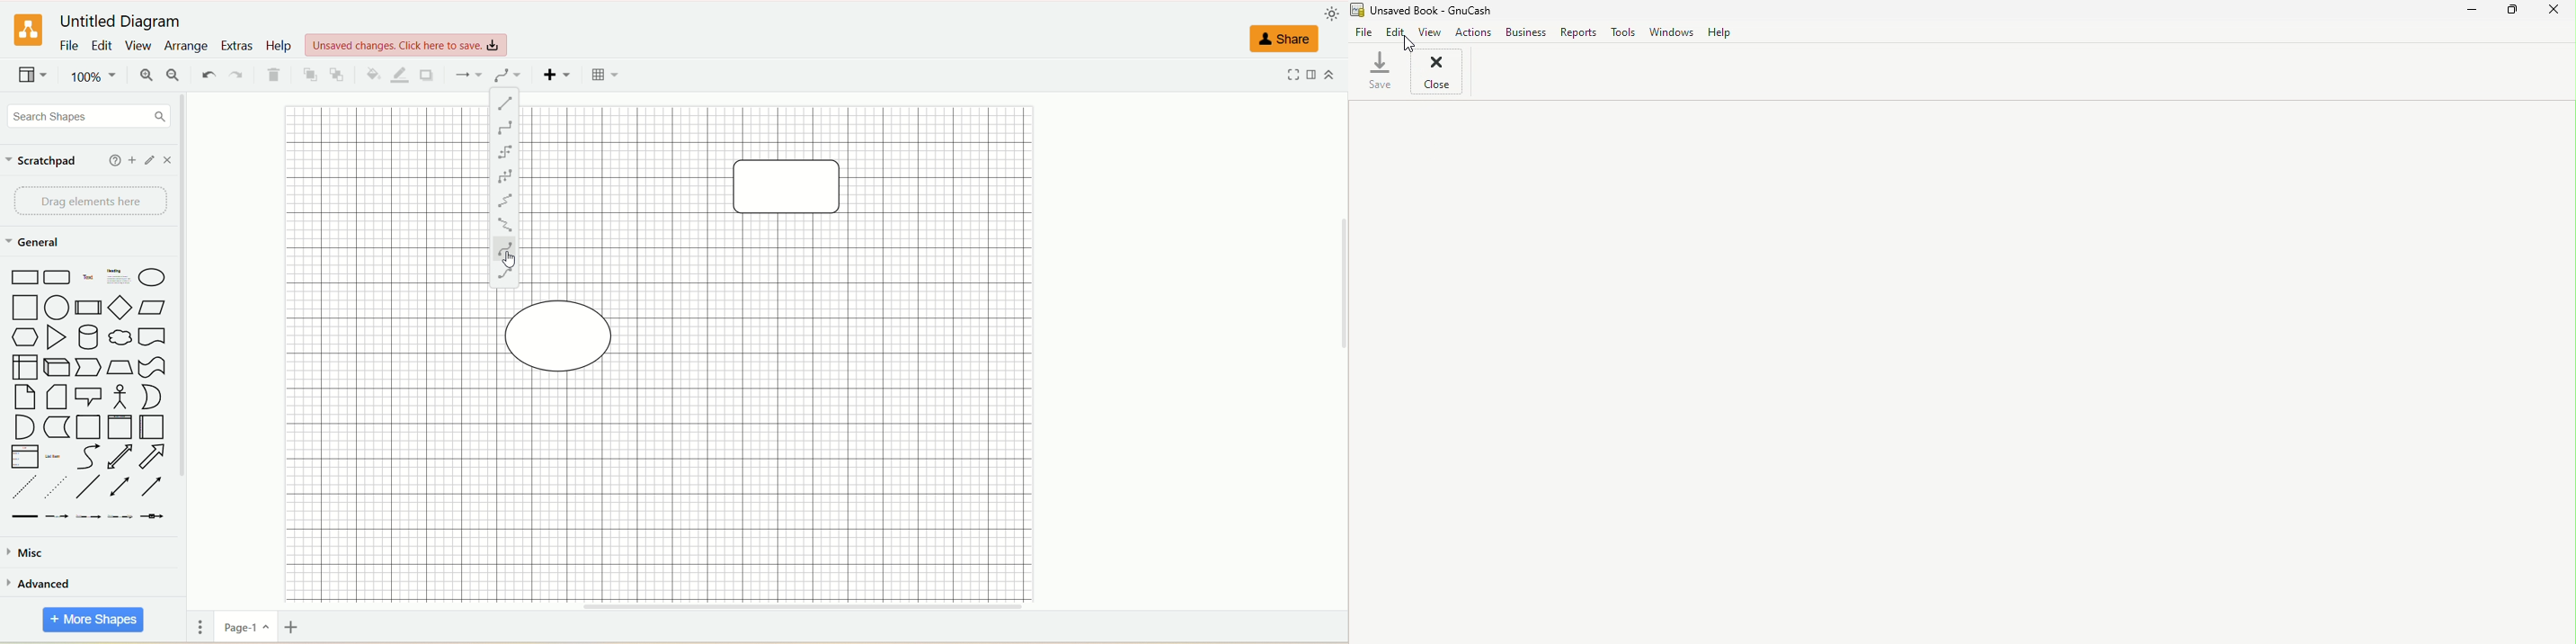 Image resolution: width=2576 pixels, height=644 pixels. What do you see at coordinates (187, 45) in the screenshot?
I see `arrange` at bounding box center [187, 45].